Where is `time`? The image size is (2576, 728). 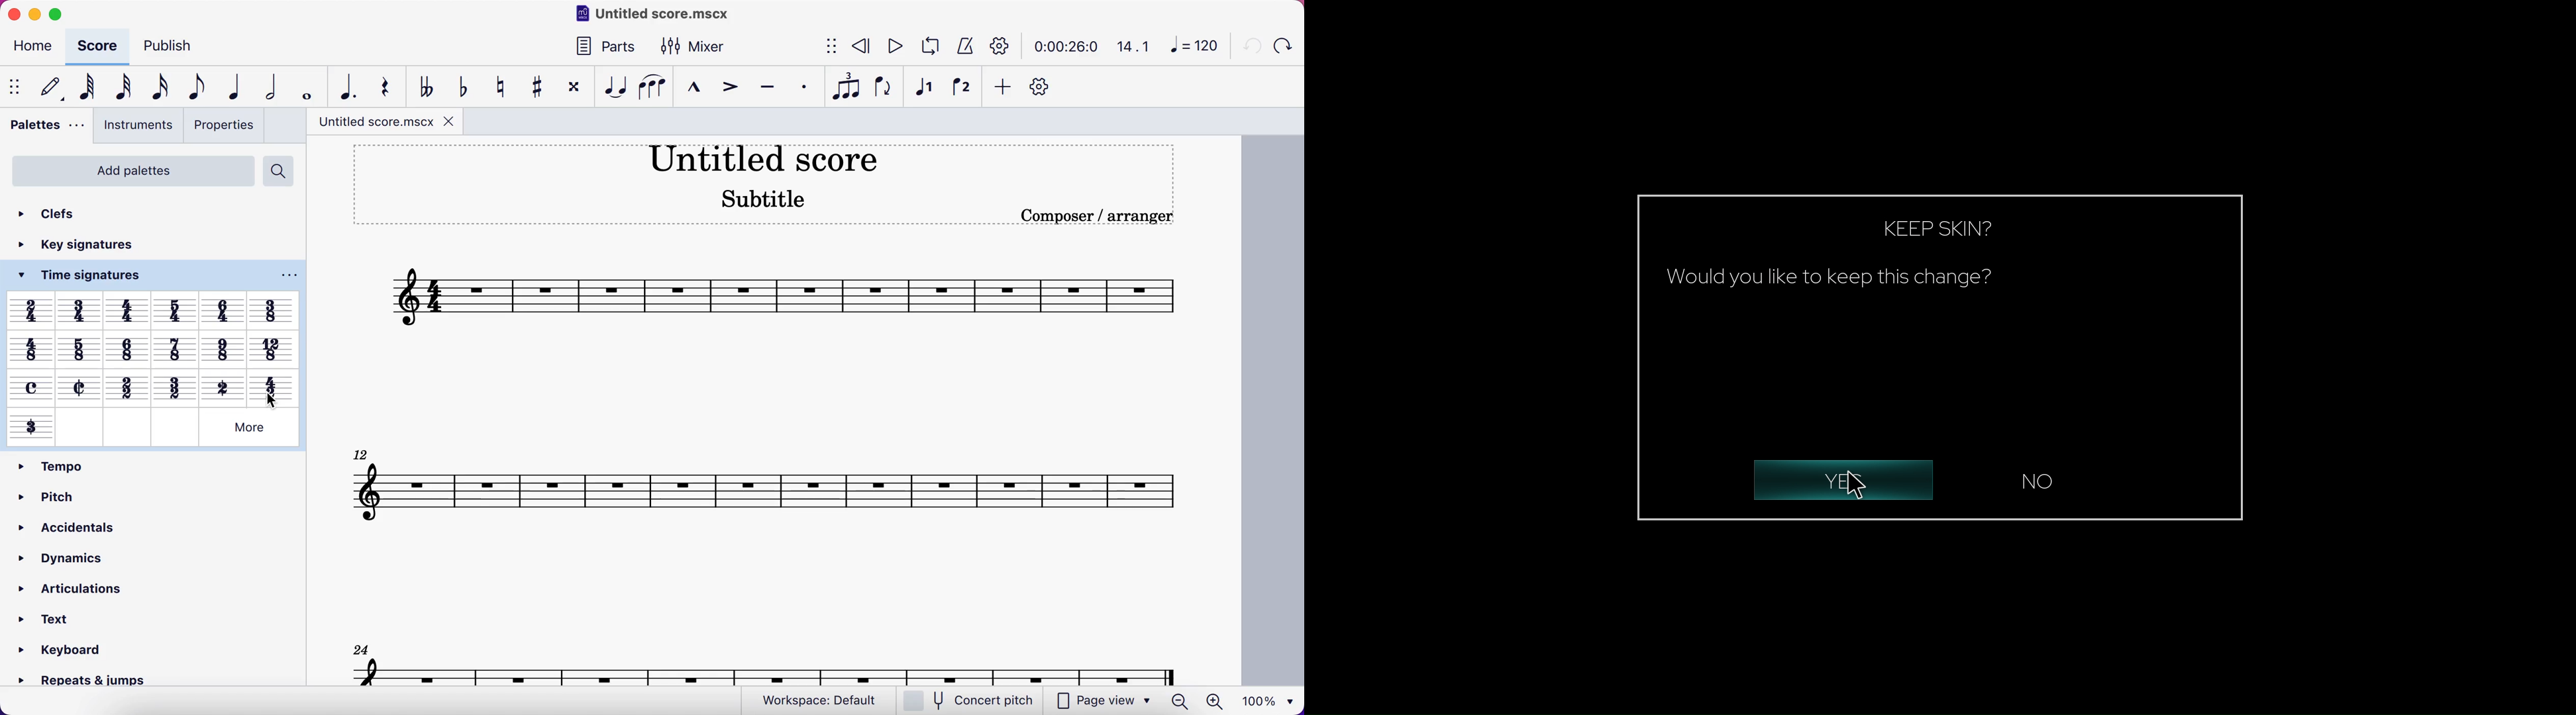
time is located at coordinates (1061, 46).